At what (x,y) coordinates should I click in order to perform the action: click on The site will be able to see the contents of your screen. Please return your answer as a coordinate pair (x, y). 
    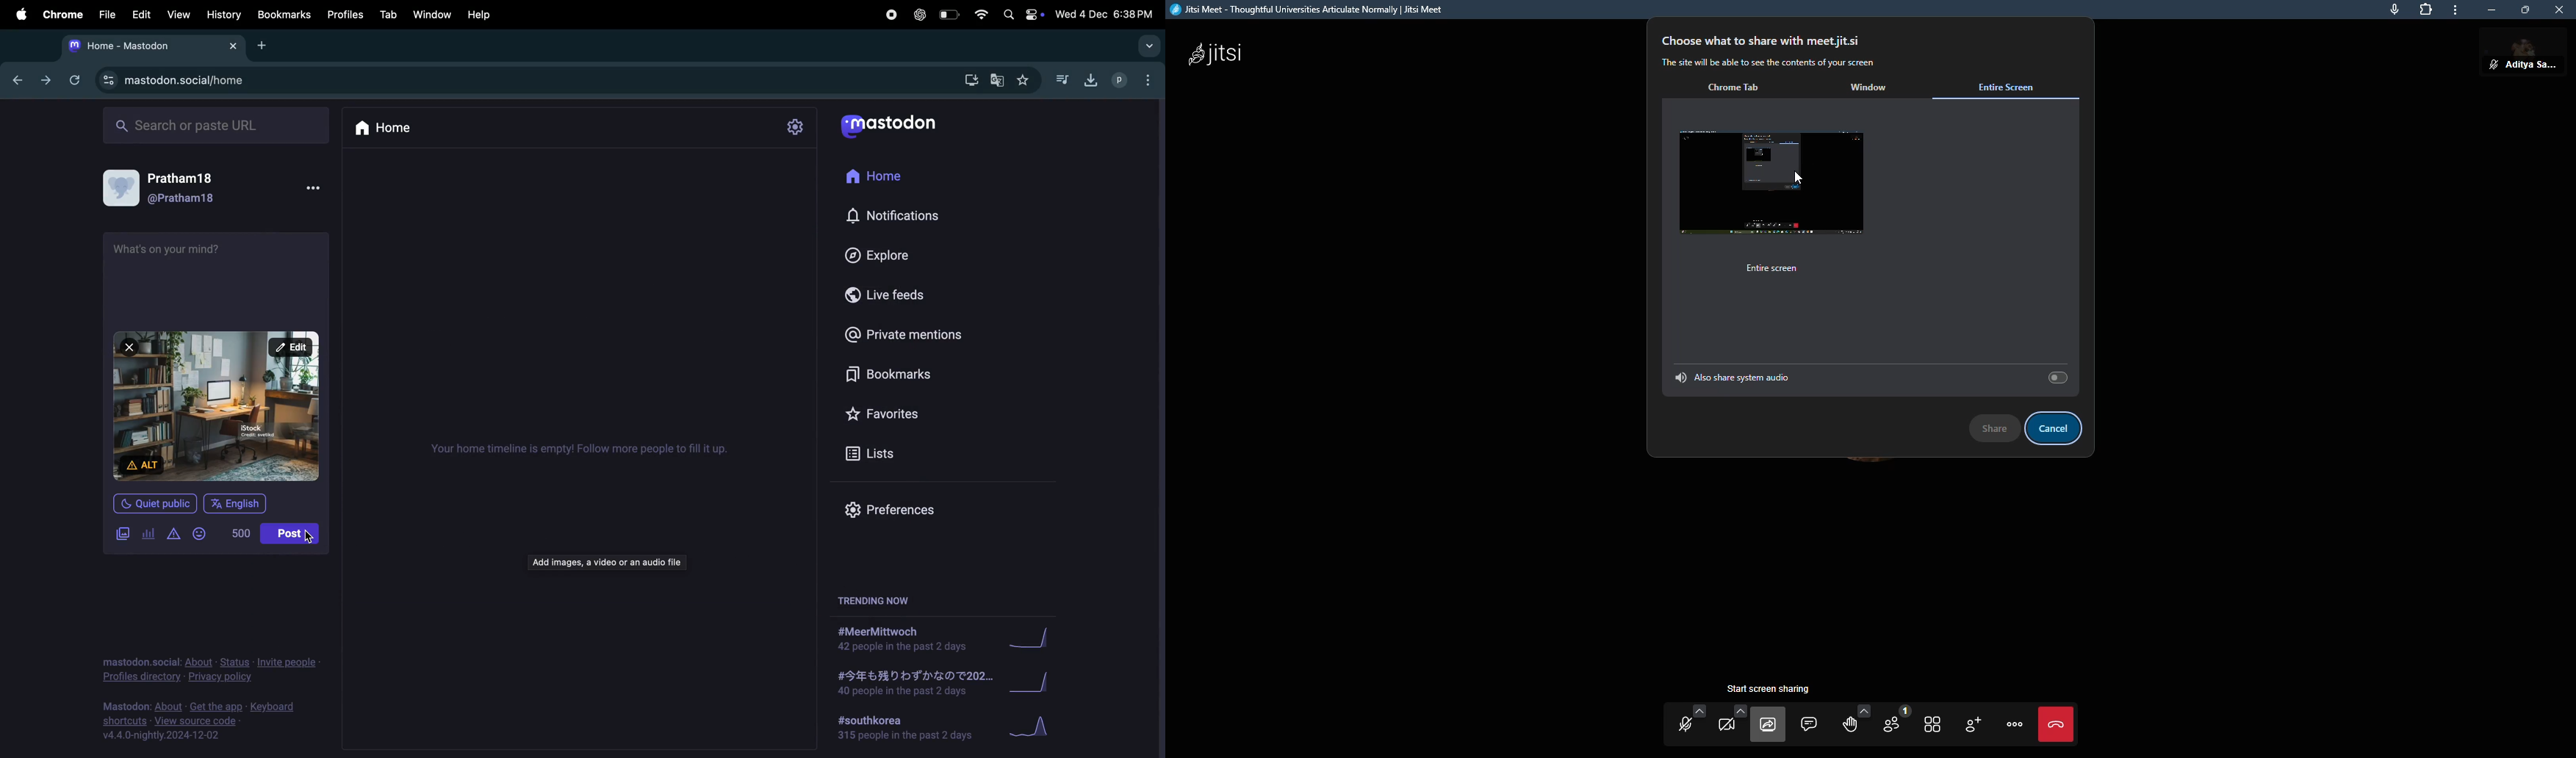
    Looking at the image, I should click on (1773, 63).